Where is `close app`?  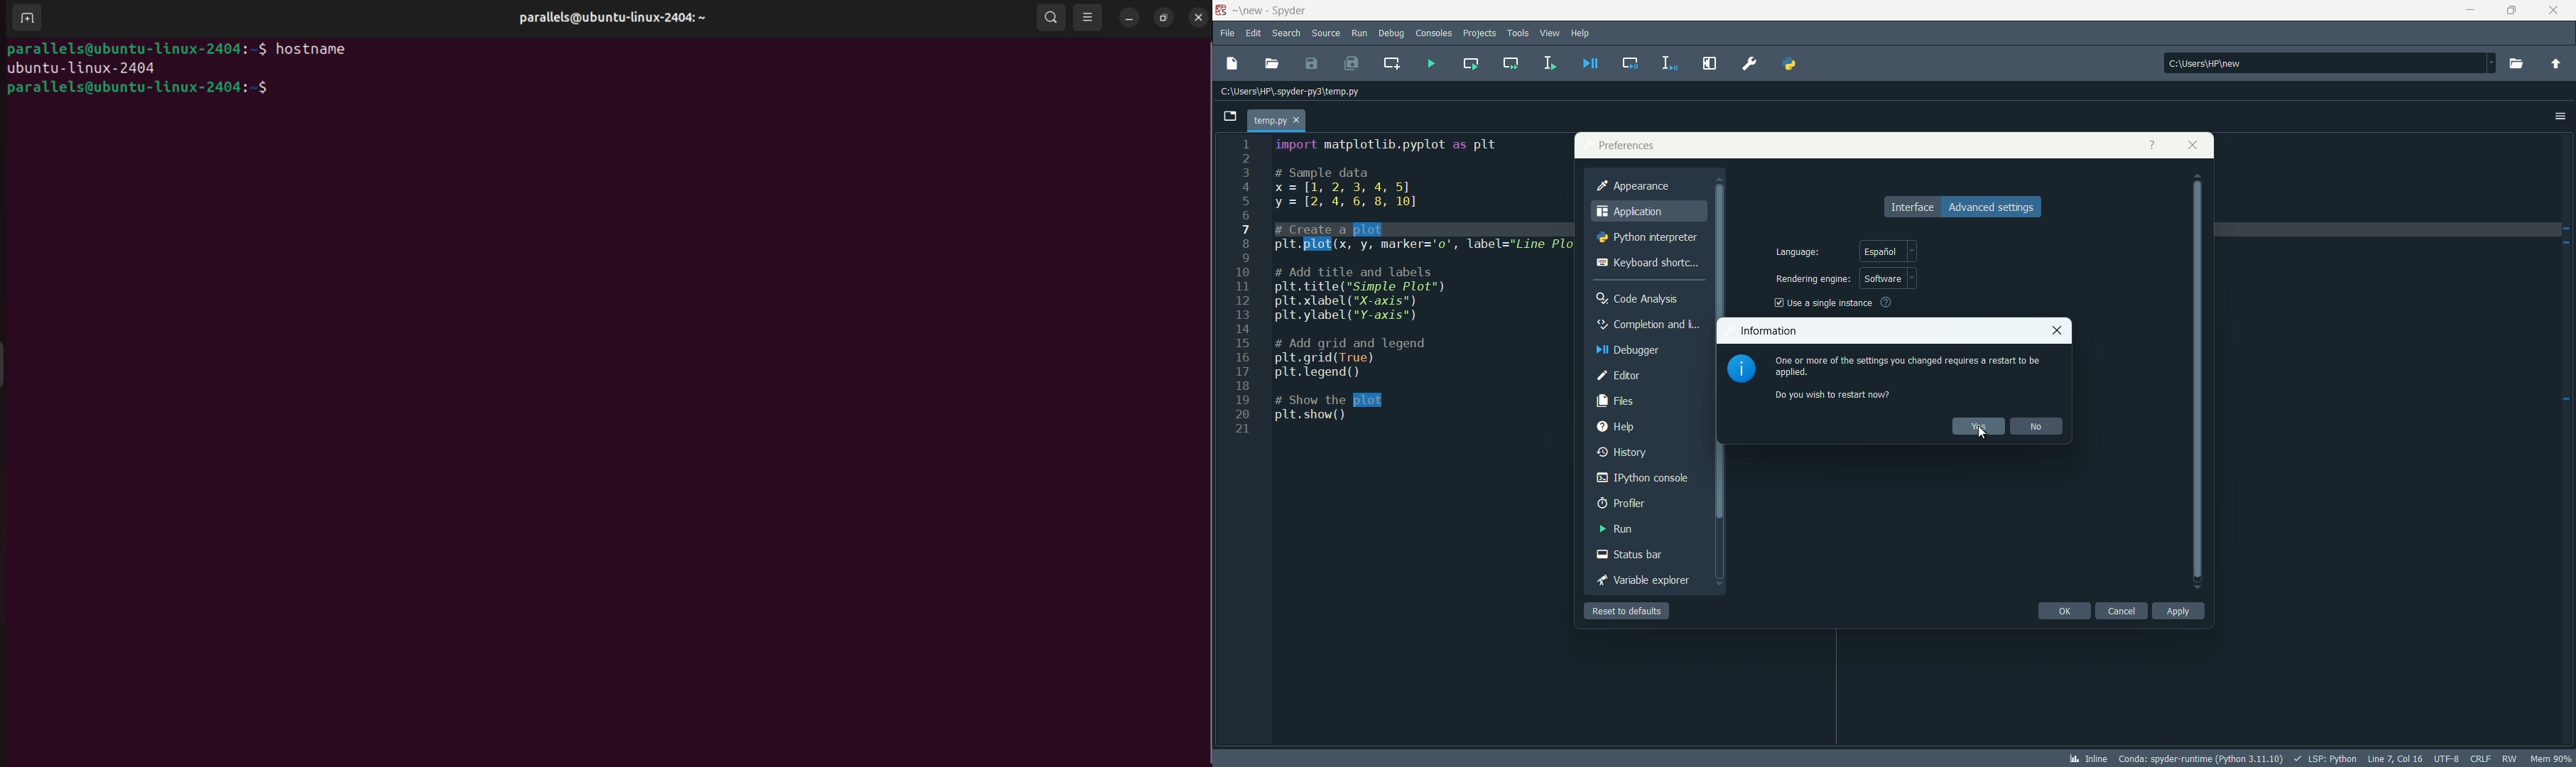 close app is located at coordinates (2558, 11).